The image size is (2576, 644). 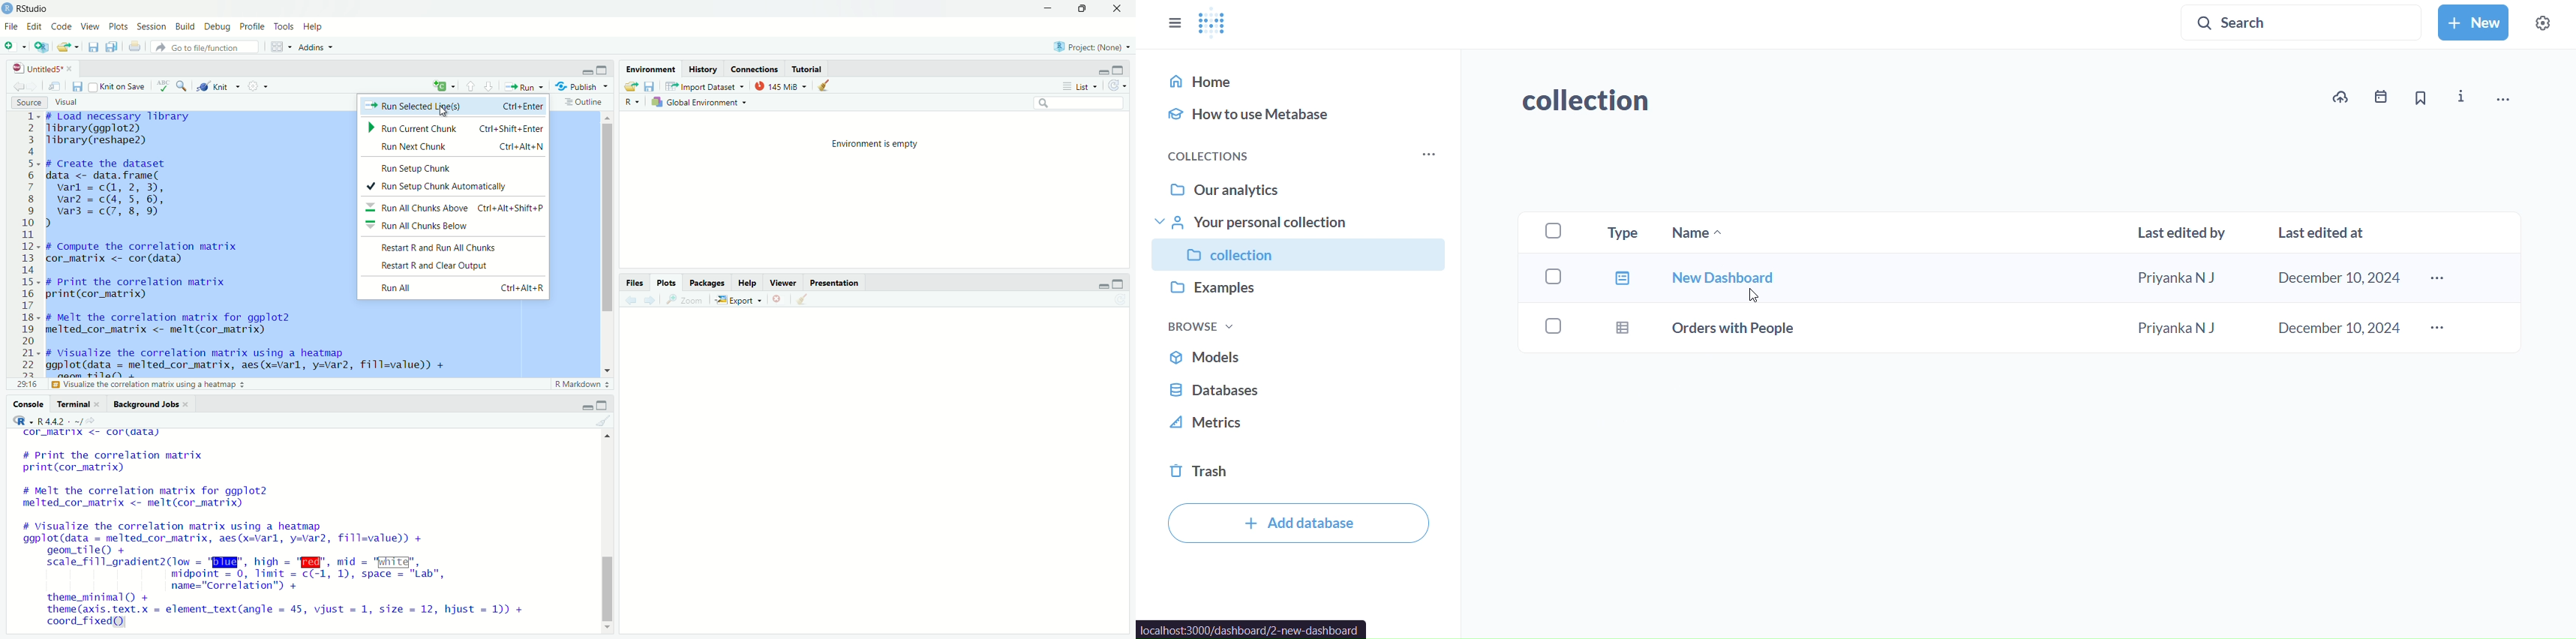 What do you see at coordinates (636, 283) in the screenshot?
I see `files` at bounding box center [636, 283].